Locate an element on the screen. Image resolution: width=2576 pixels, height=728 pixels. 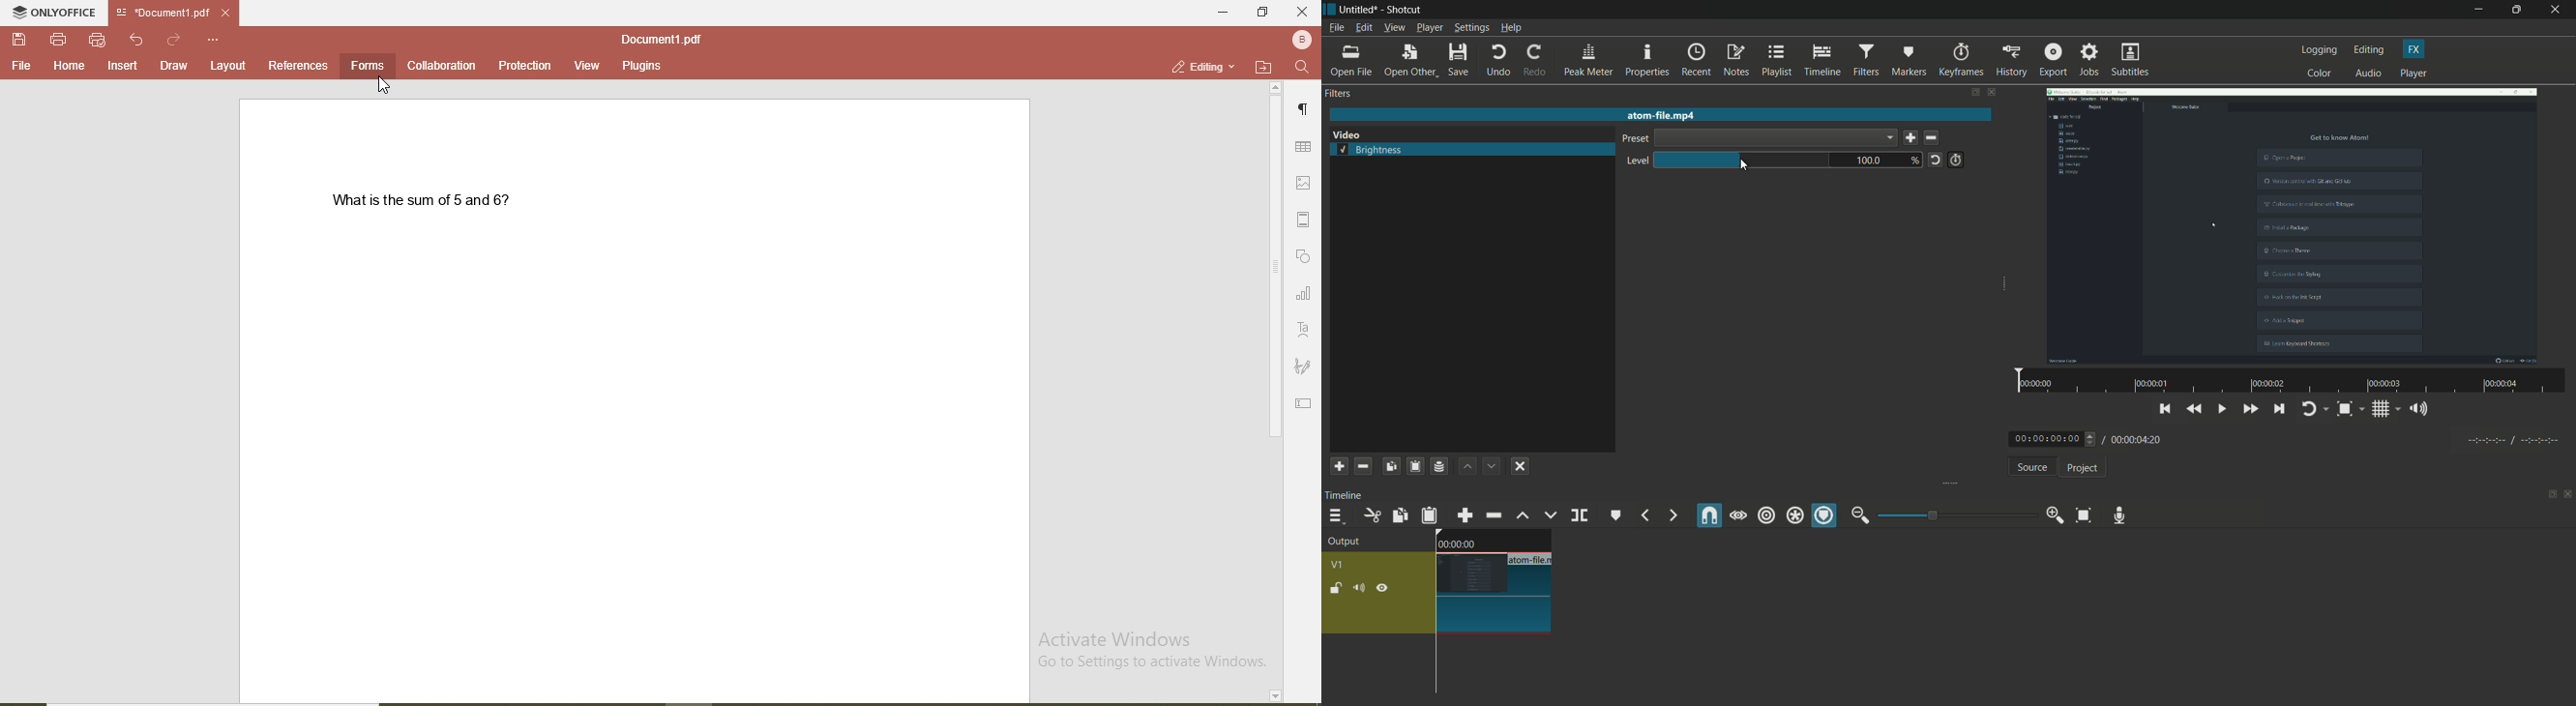
create/edit marker is located at coordinates (1616, 515).